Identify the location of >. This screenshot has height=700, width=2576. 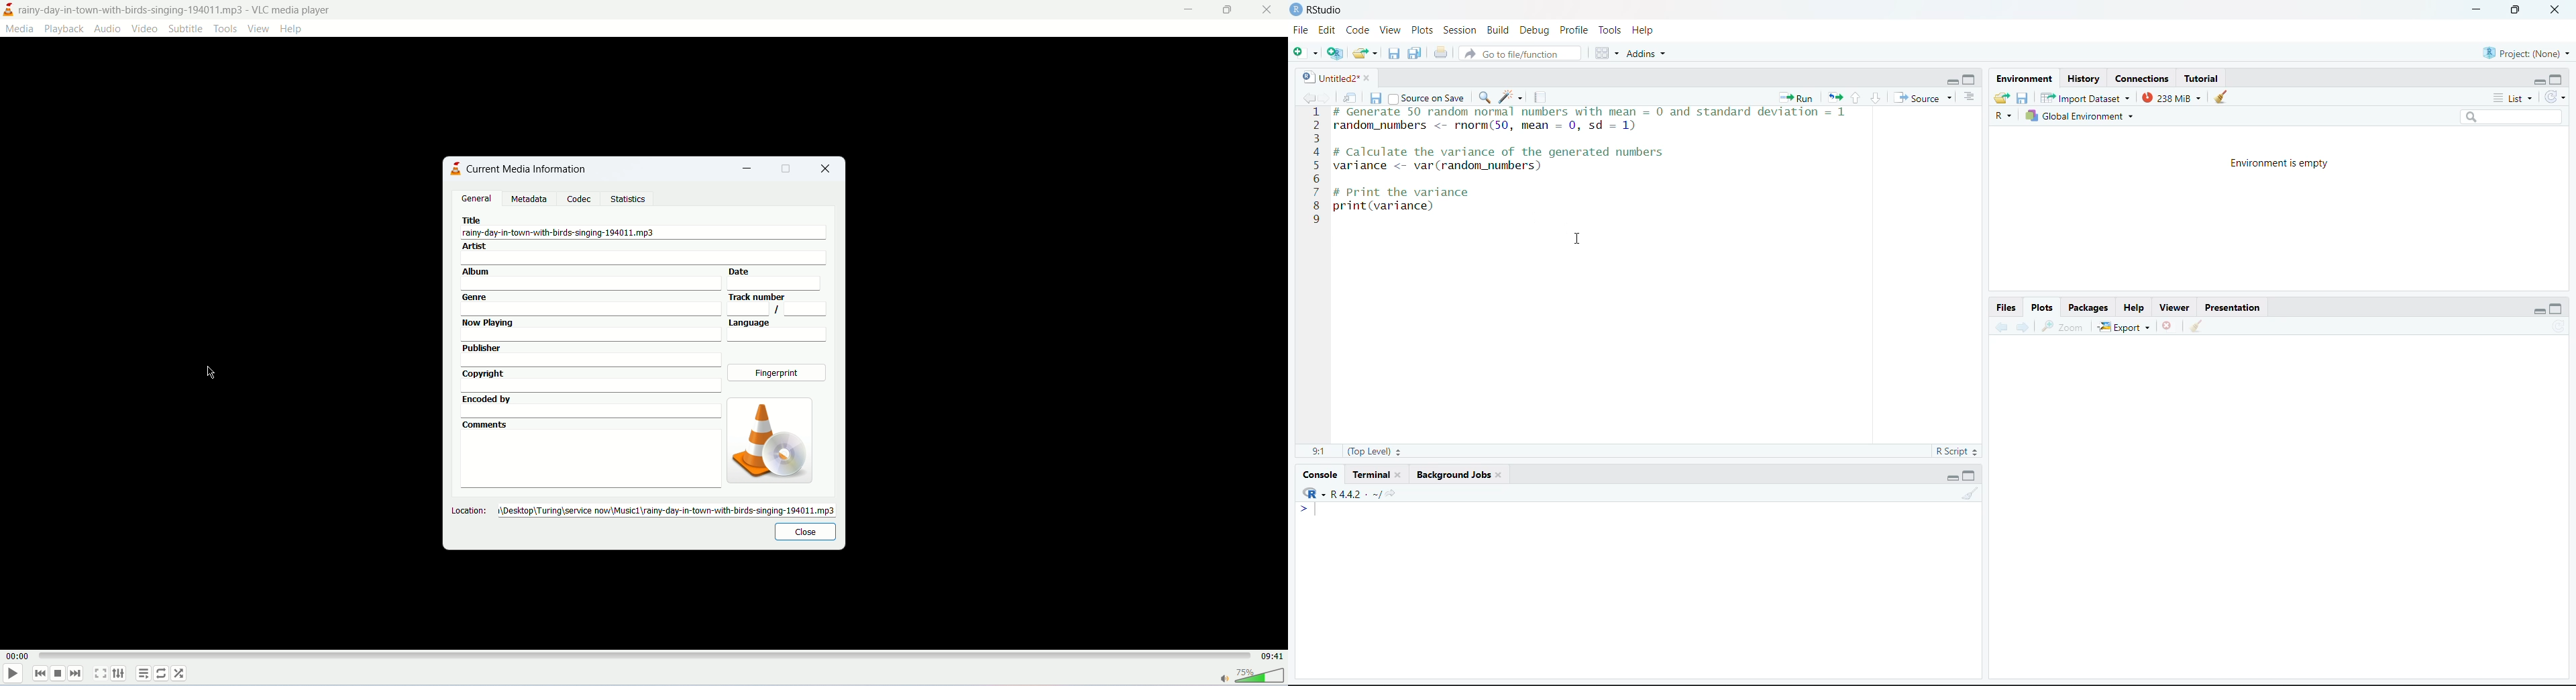
(1308, 509).